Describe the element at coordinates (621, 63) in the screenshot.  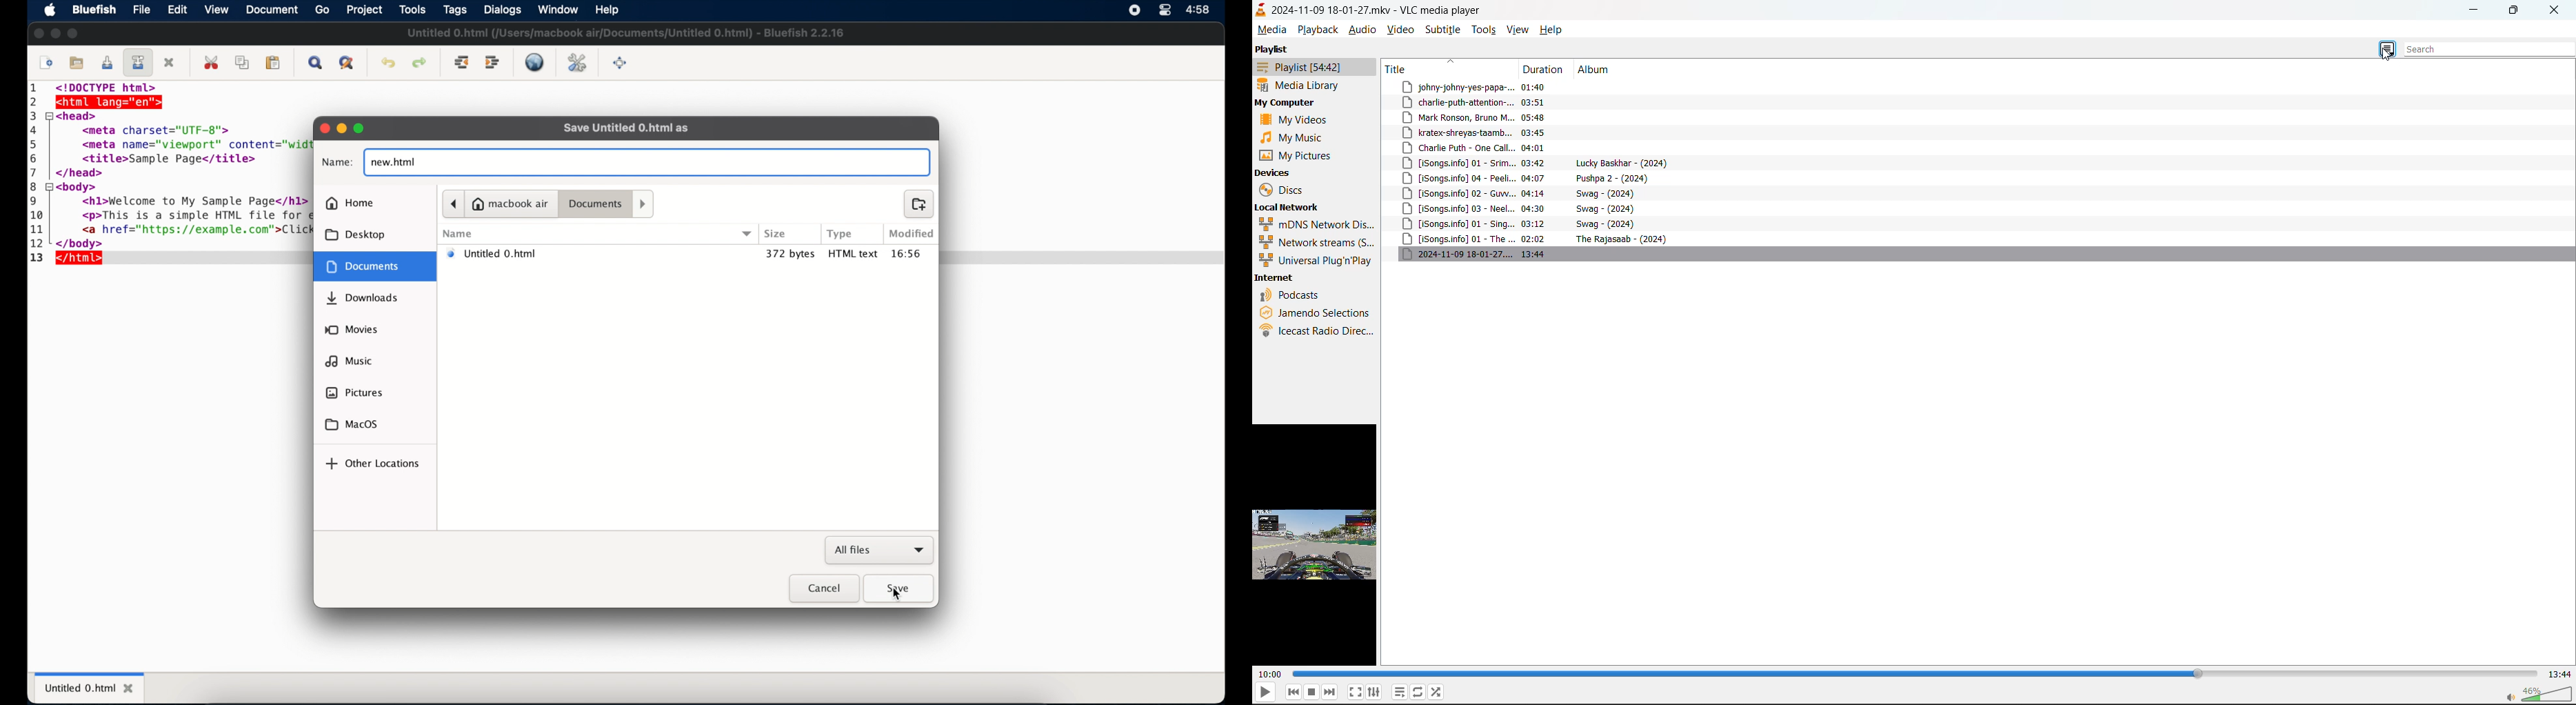
I see `full screen` at that location.